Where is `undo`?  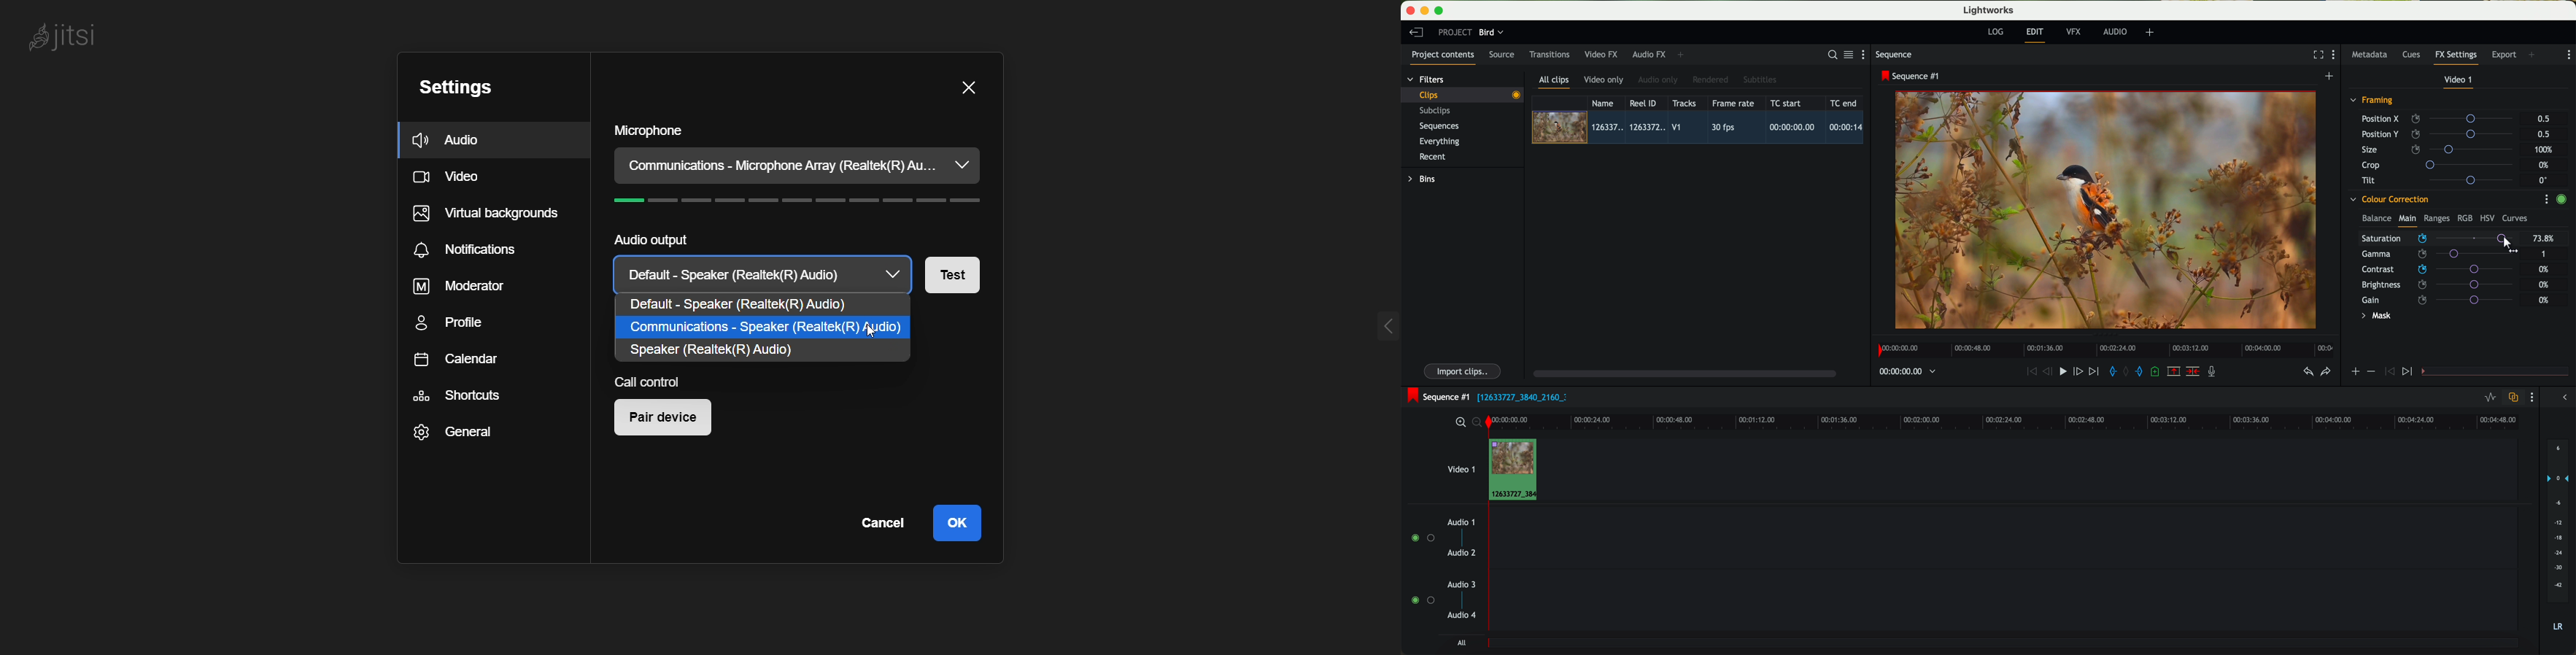
undo is located at coordinates (2308, 372).